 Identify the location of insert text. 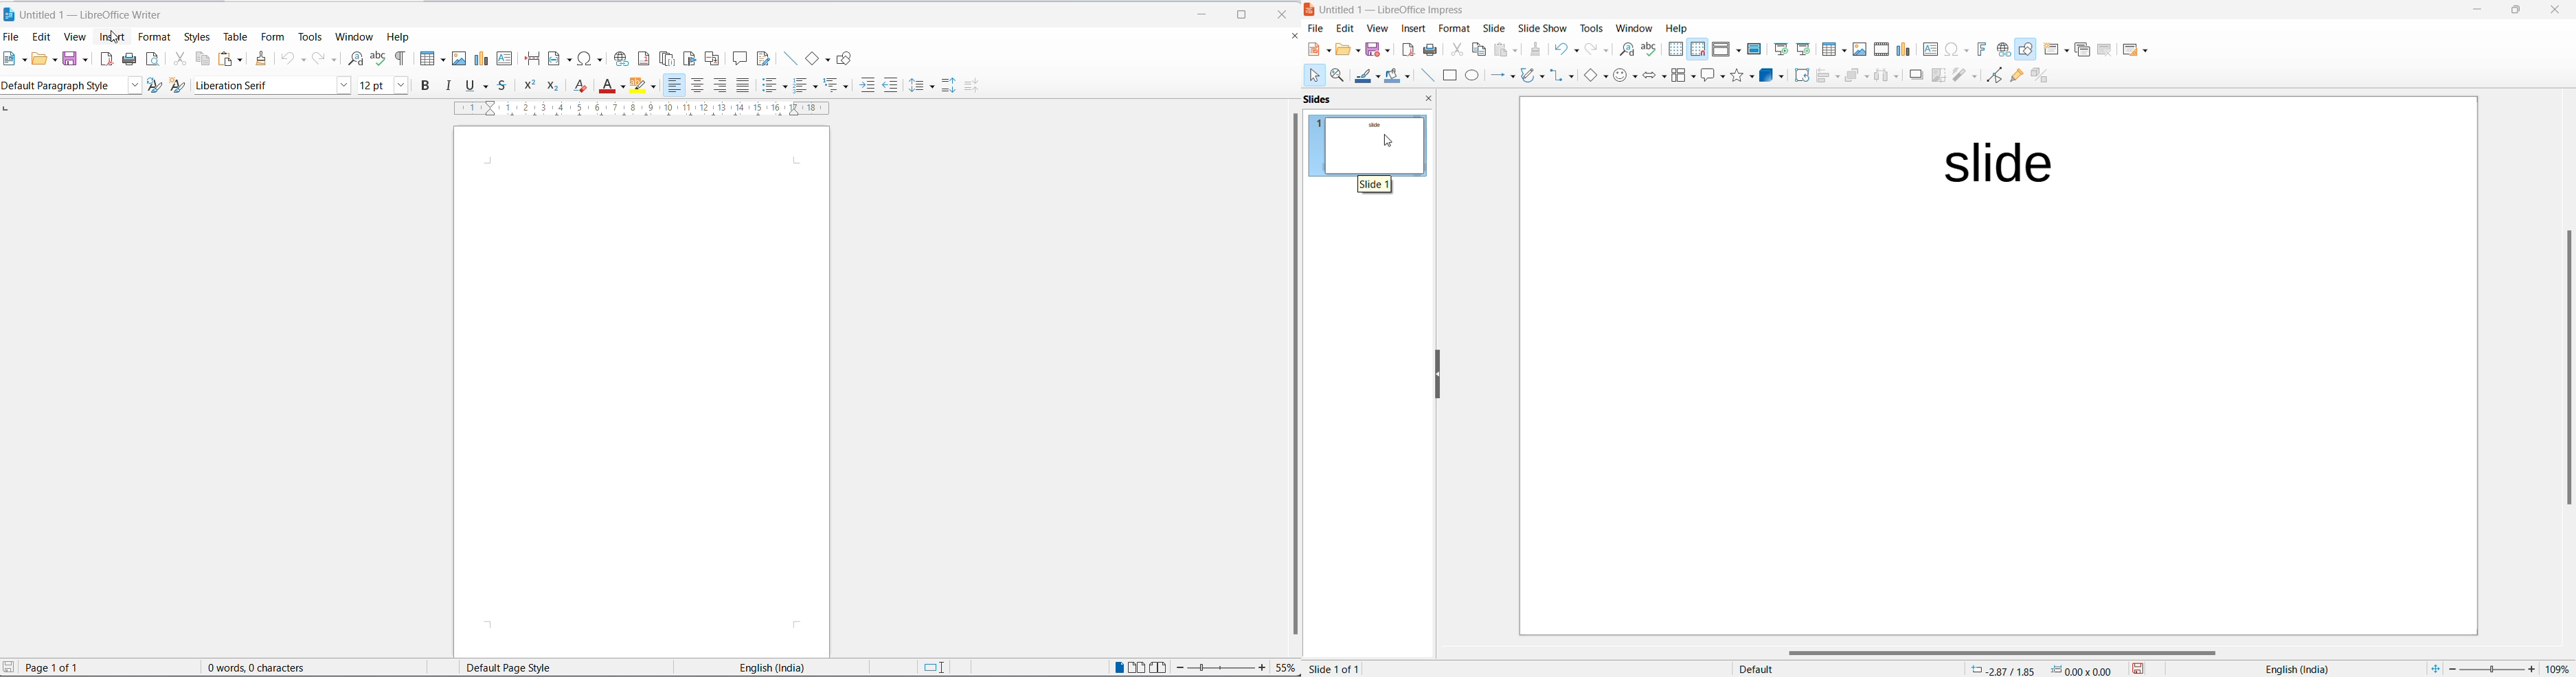
(511, 60).